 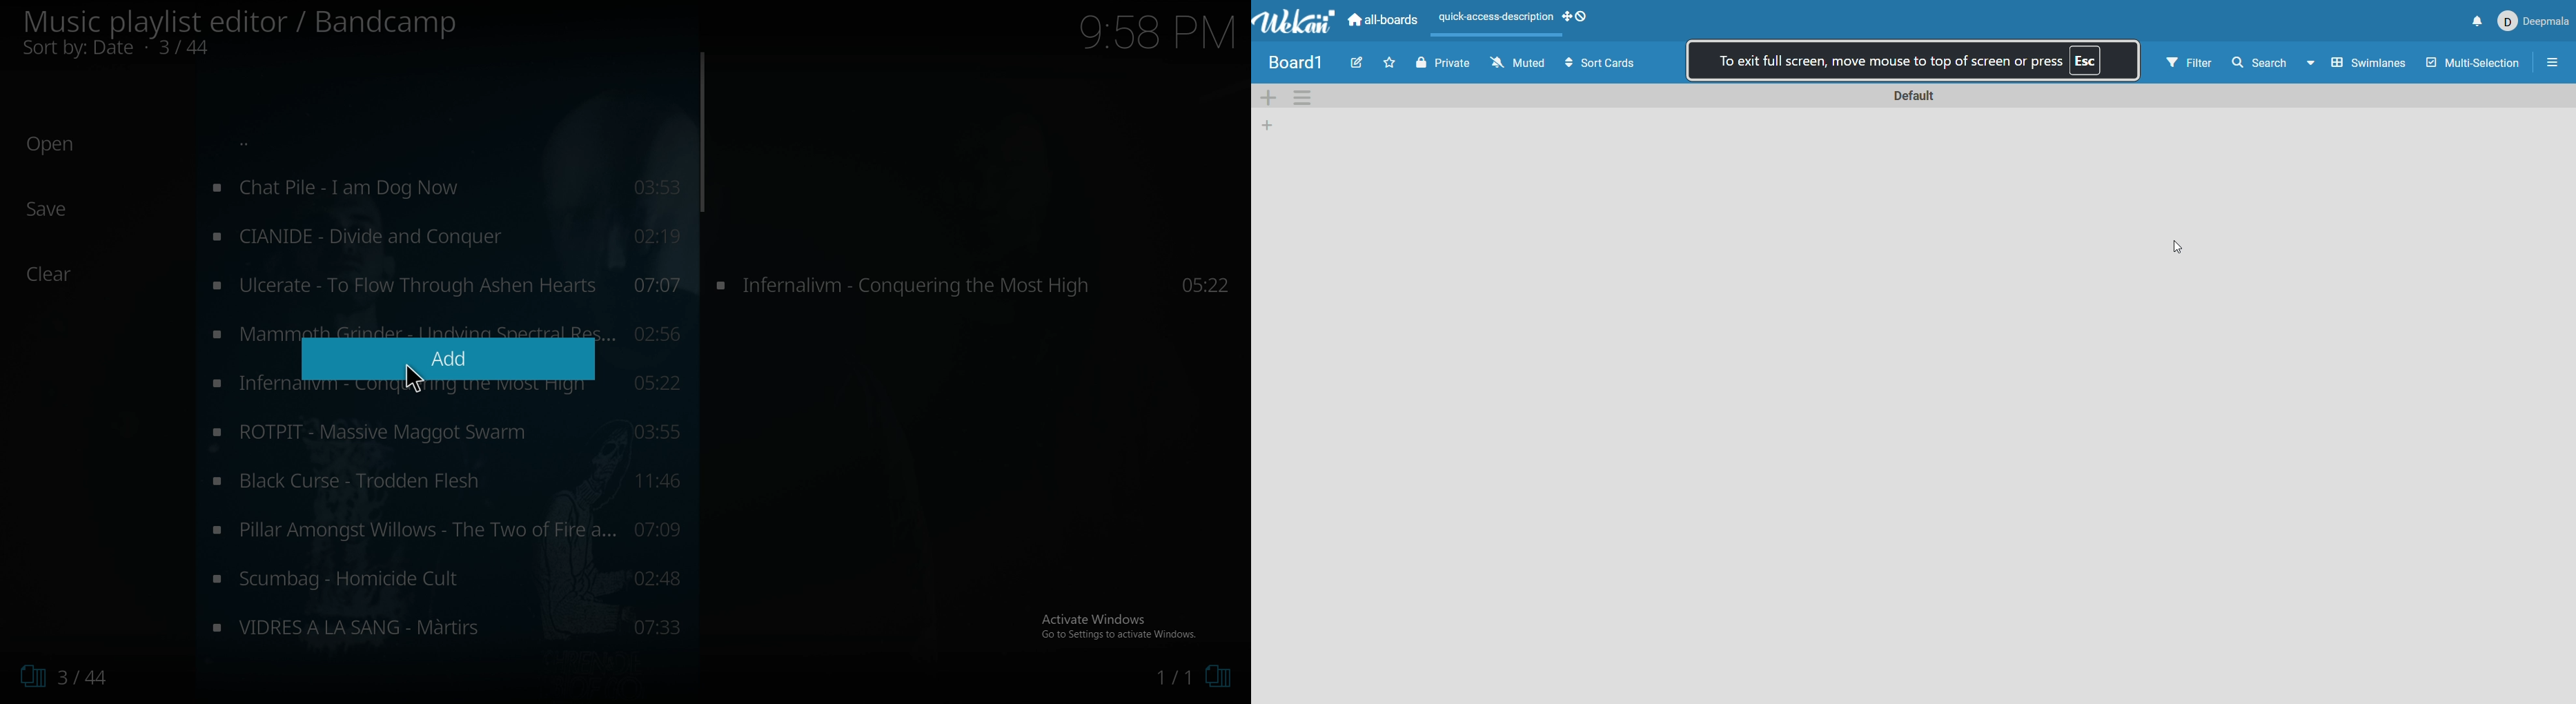 What do you see at coordinates (2479, 21) in the screenshot?
I see `notify` at bounding box center [2479, 21].